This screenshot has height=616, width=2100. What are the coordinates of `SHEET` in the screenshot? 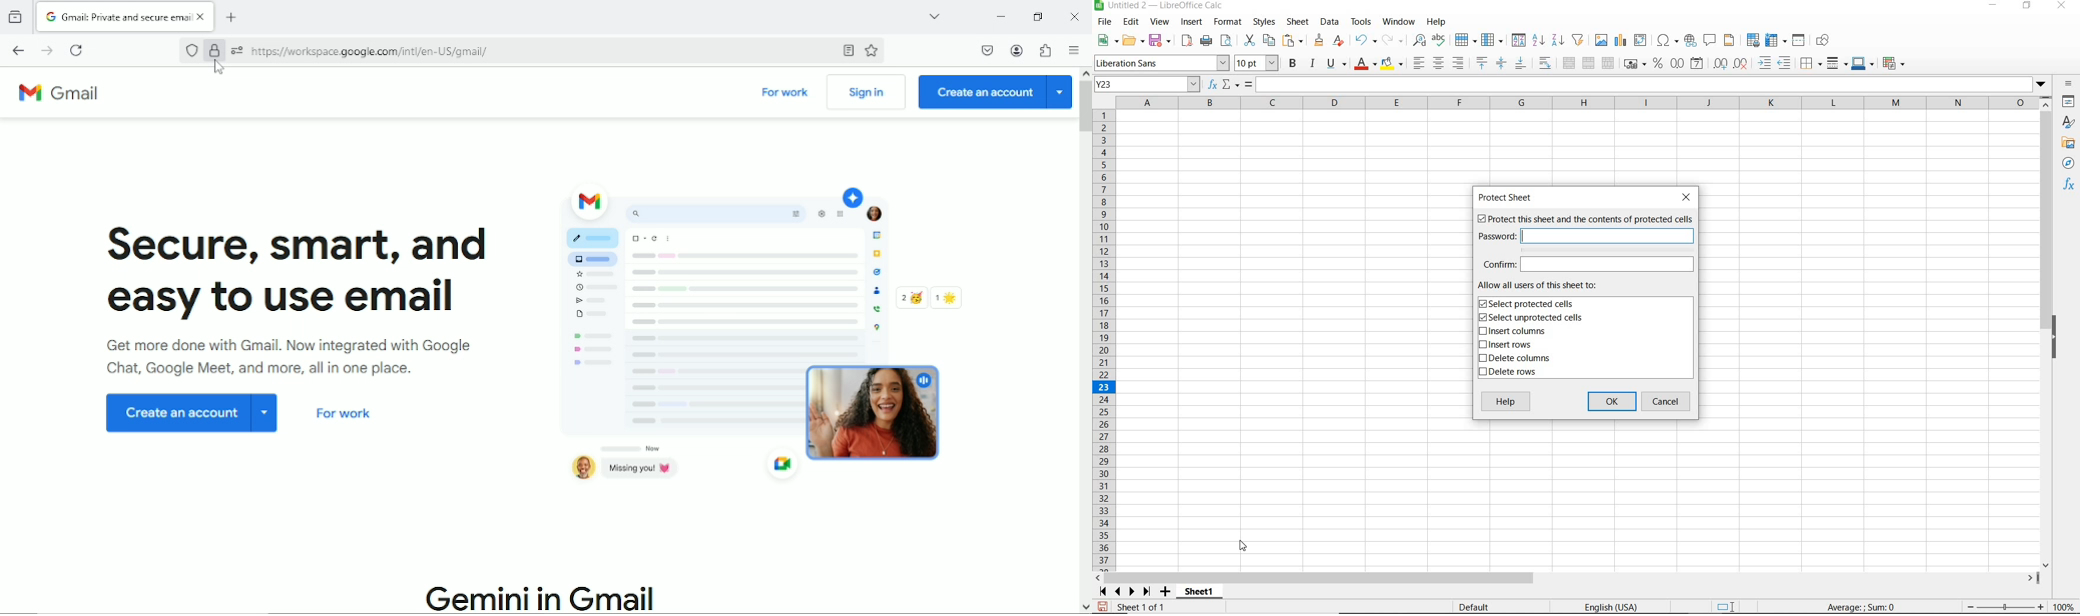 It's located at (1297, 23).